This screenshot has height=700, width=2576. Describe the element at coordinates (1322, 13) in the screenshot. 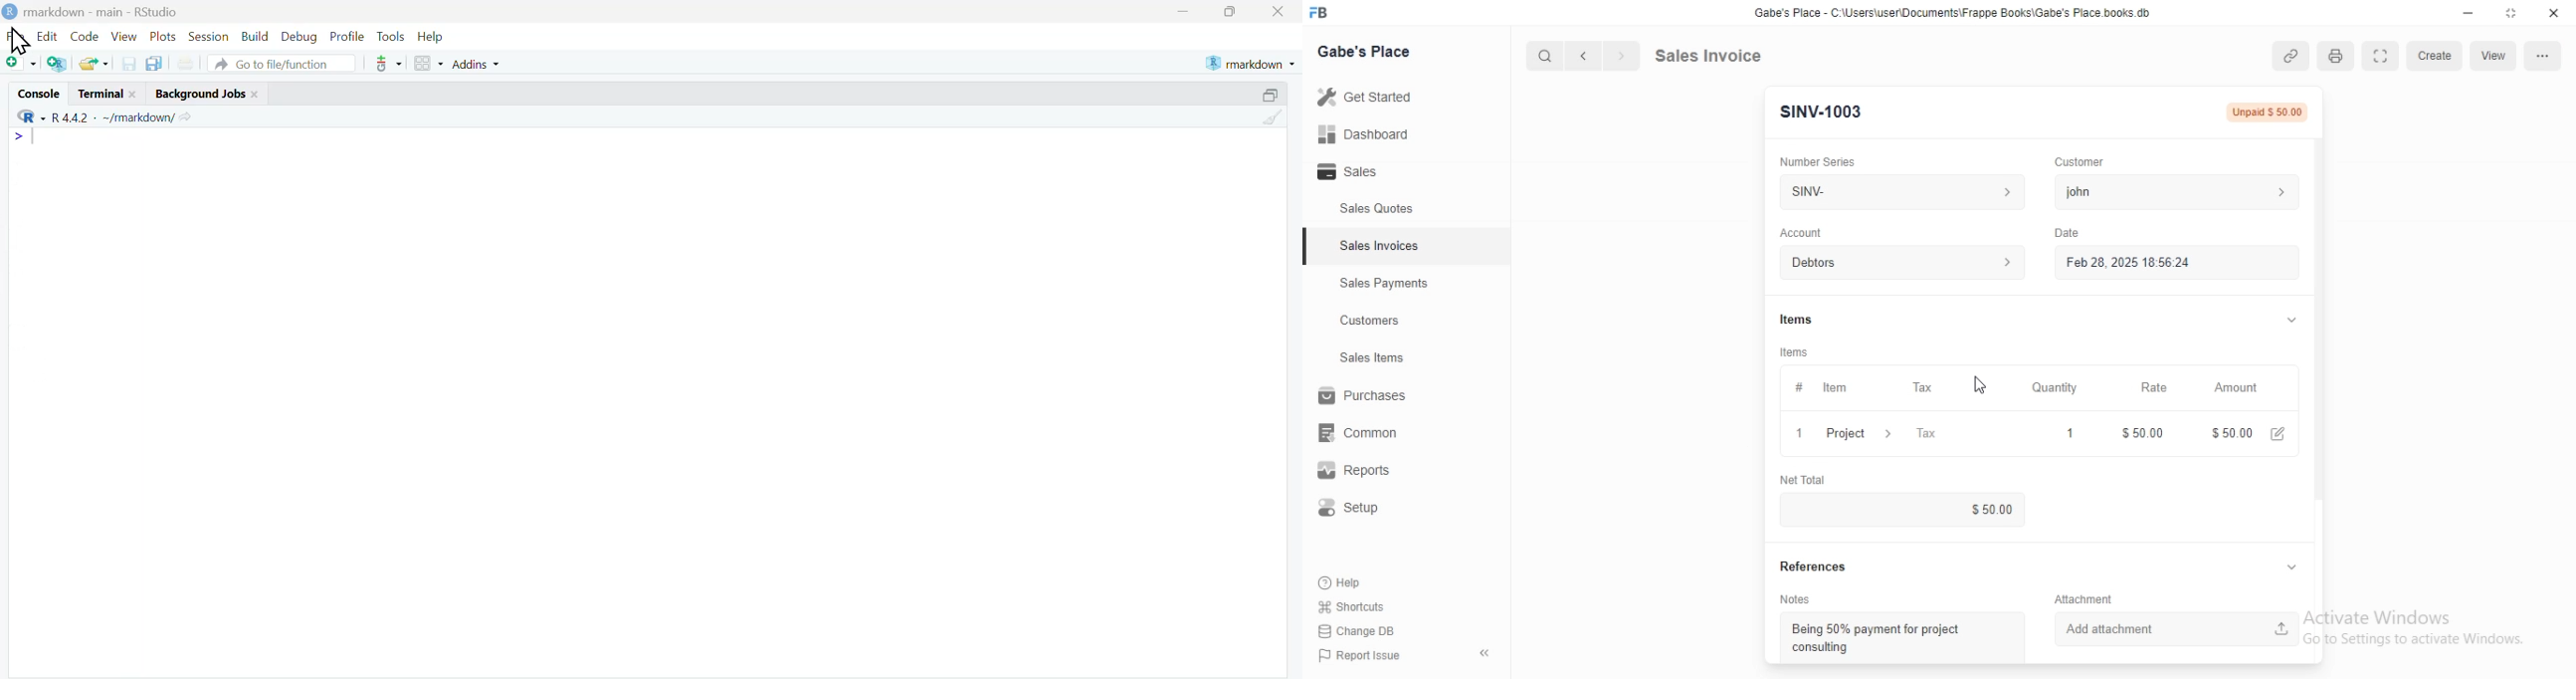

I see `FB logo` at that location.